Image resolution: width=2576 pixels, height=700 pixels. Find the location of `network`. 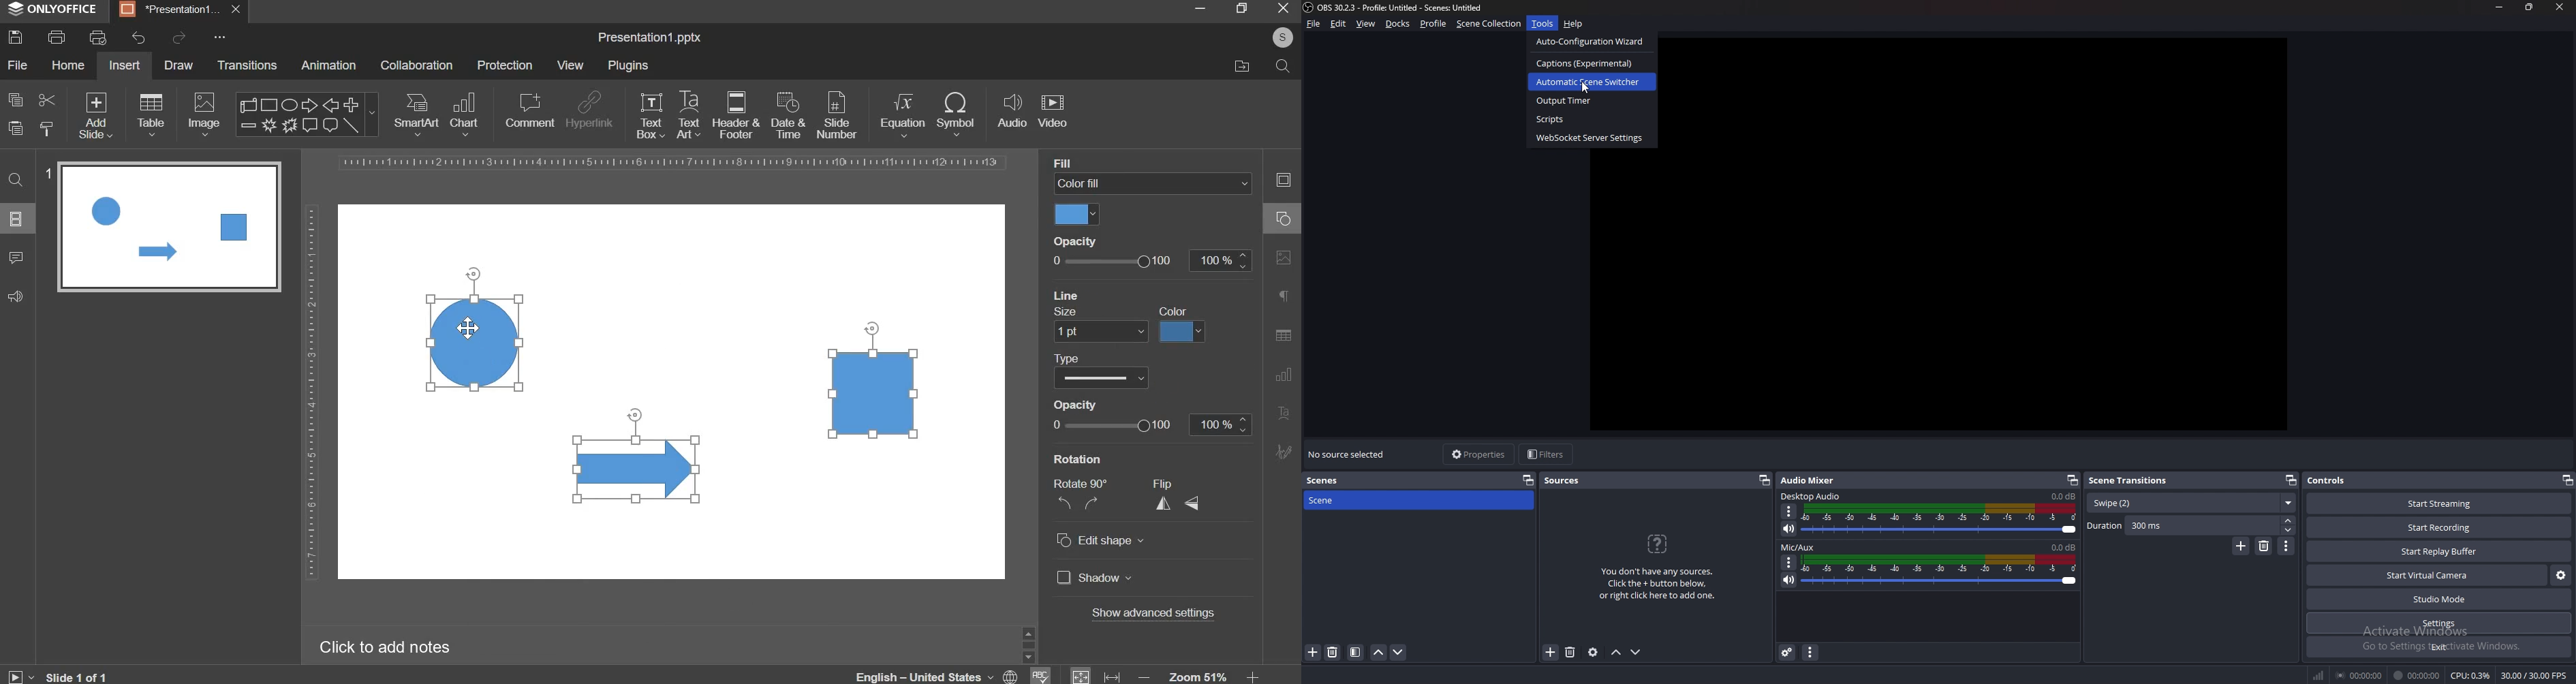

network is located at coordinates (2320, 675).